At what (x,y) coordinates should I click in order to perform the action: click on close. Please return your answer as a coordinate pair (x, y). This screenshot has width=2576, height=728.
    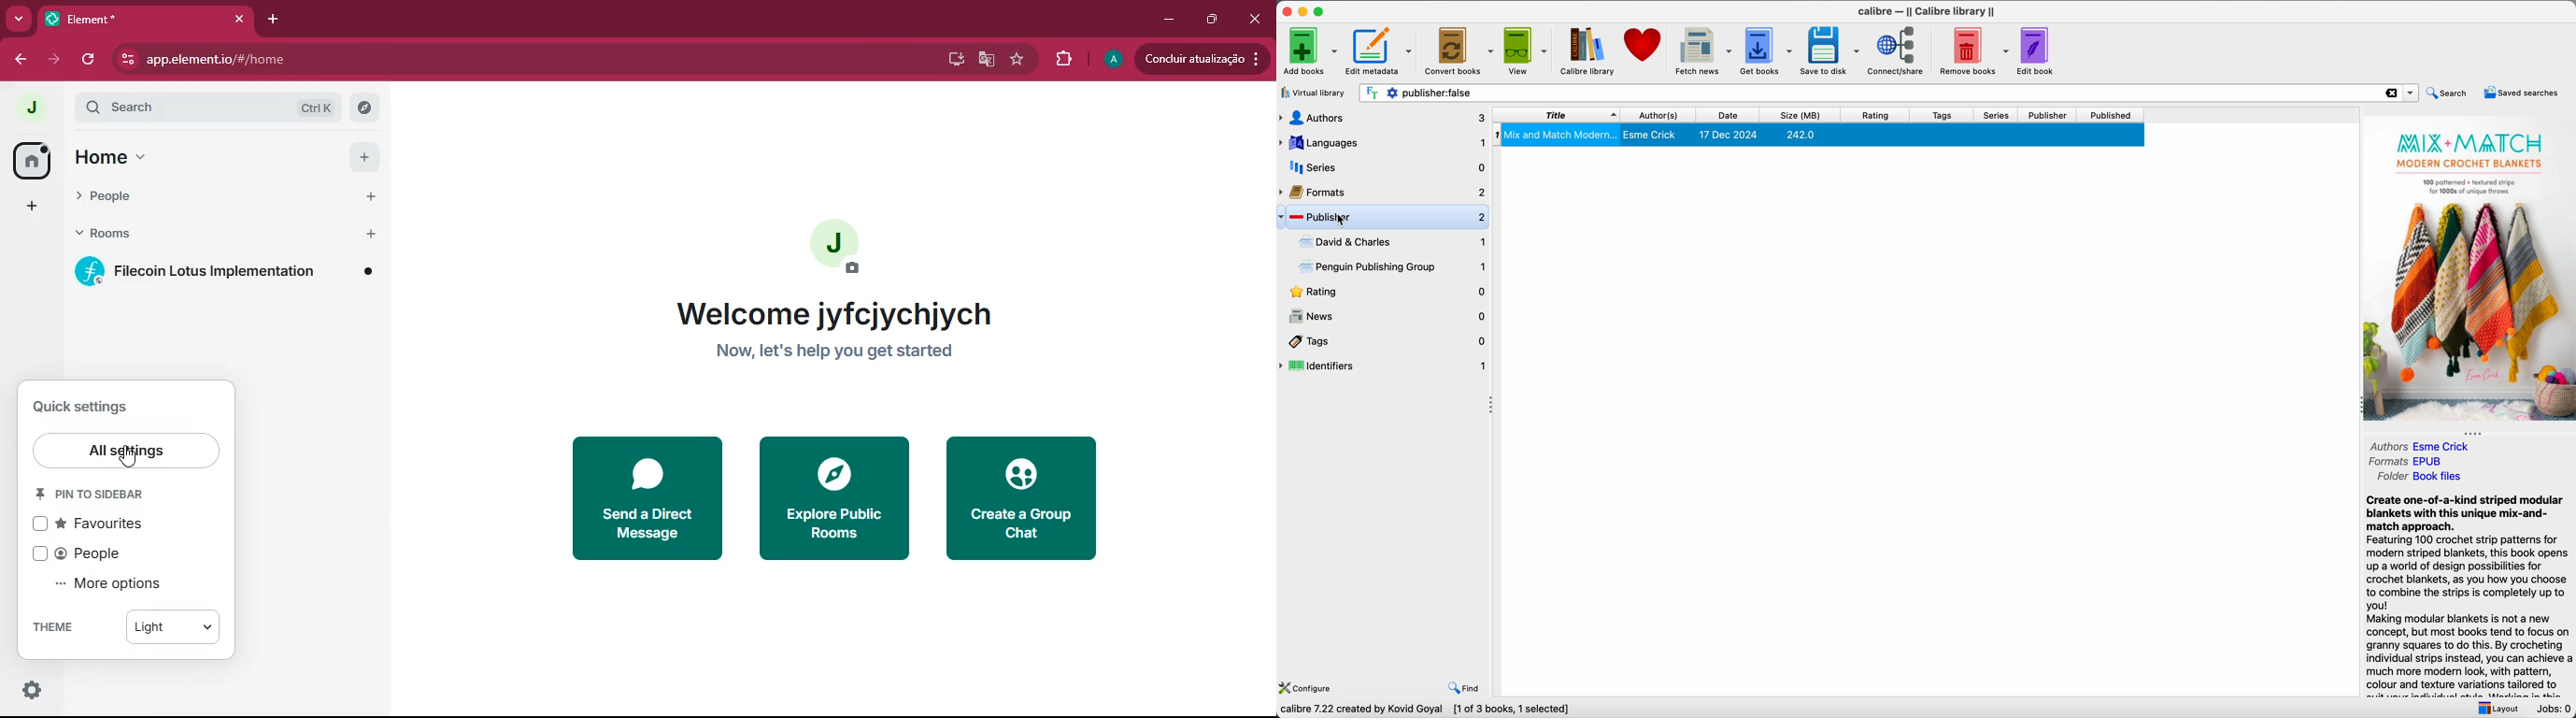
    Looking at the image, I should click on (1285, 12).